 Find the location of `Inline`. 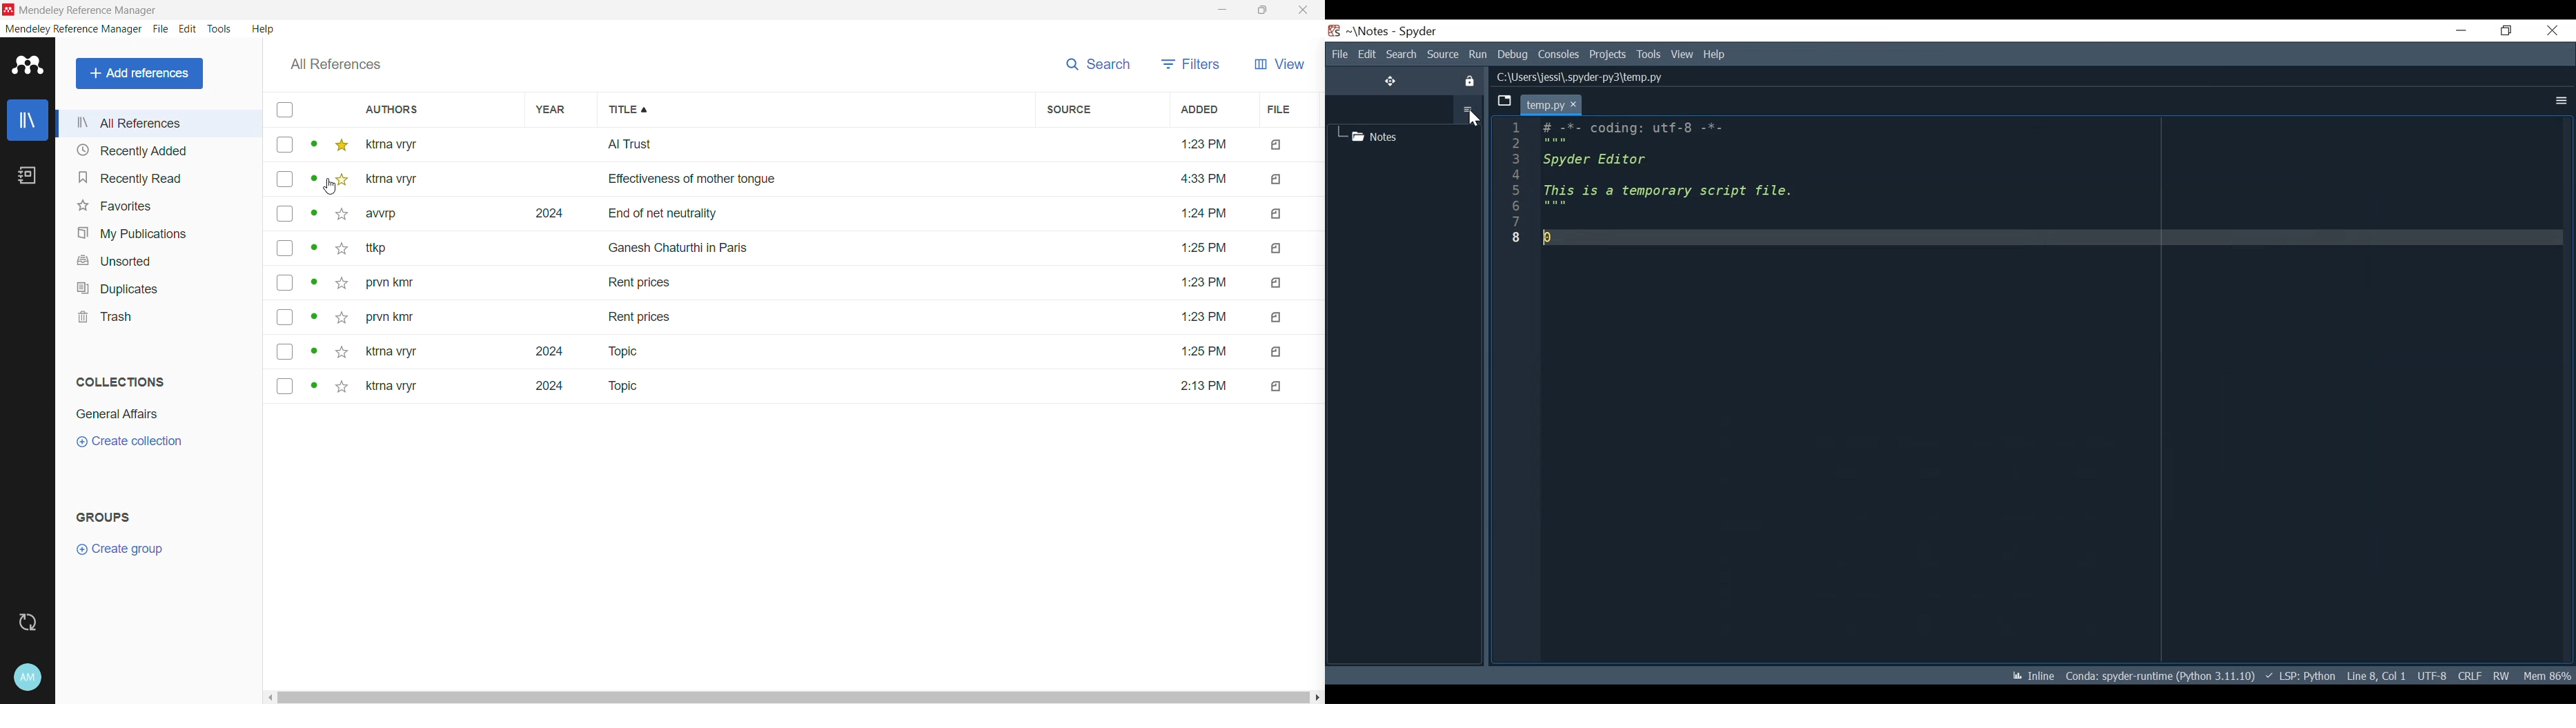

Inline is located at coordinates (2023, 676).